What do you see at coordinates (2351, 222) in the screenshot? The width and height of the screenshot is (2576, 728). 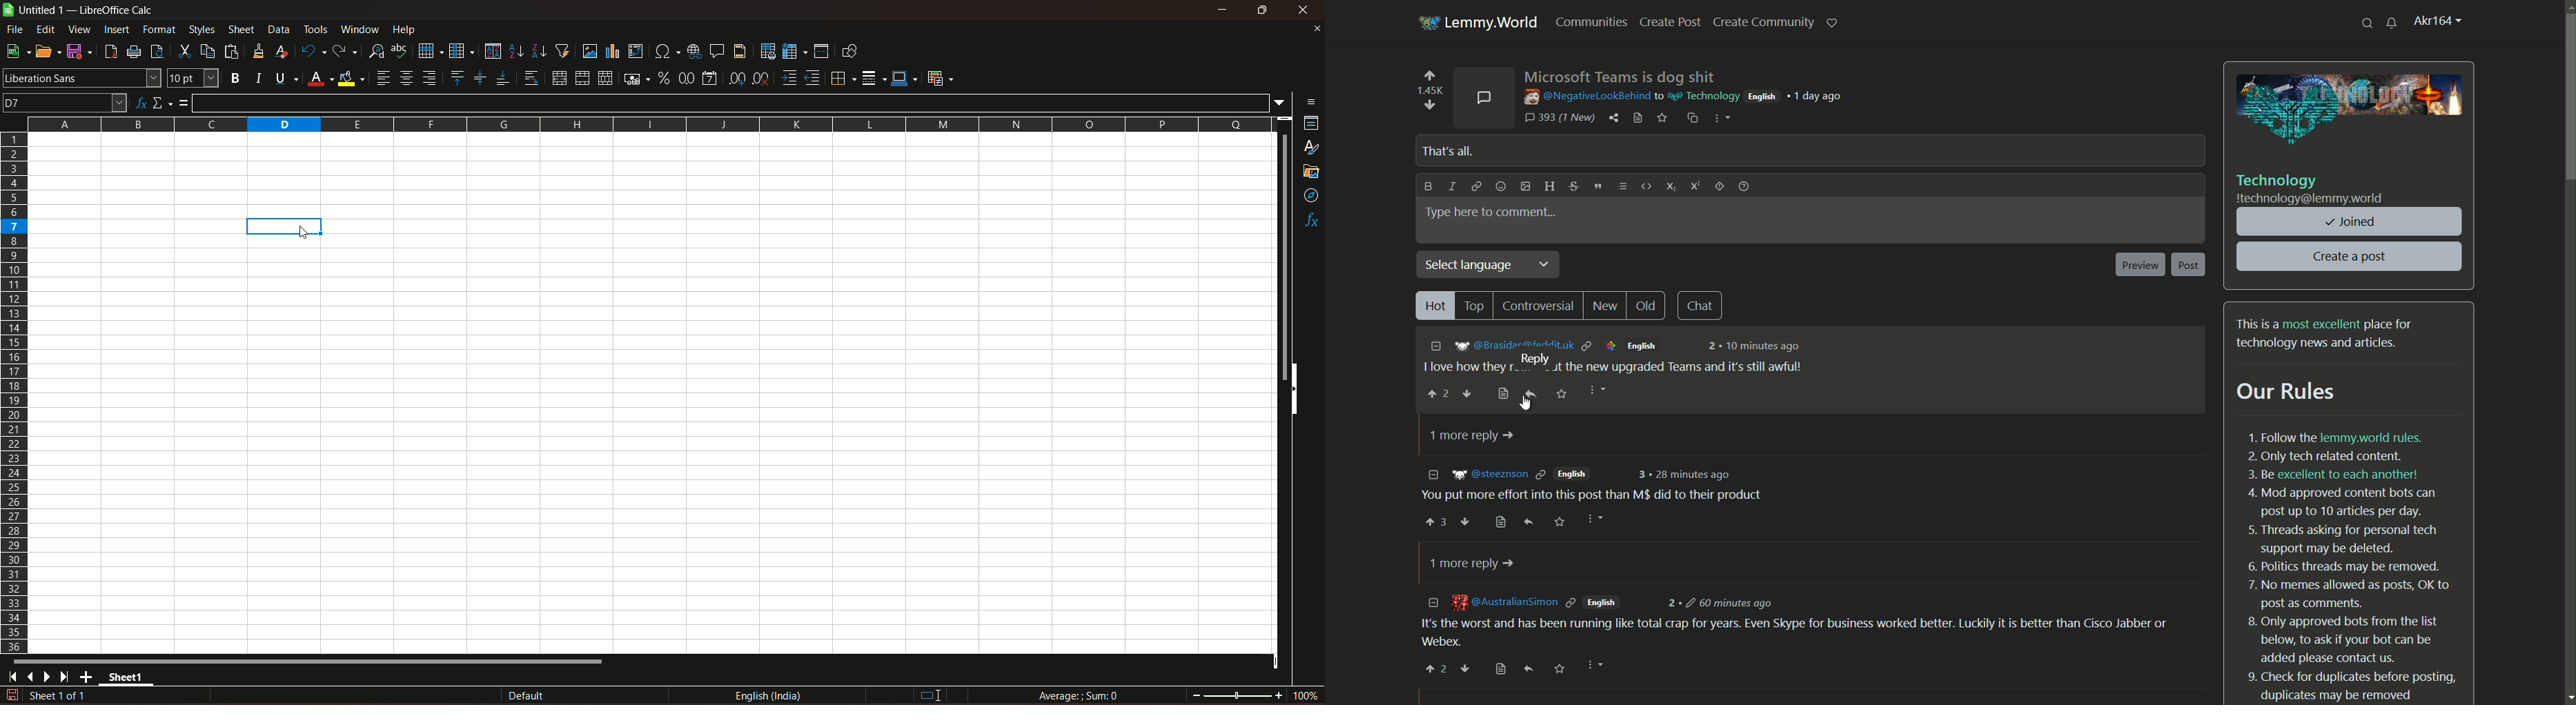 I see `joined` at bounding box center [2351, 222].